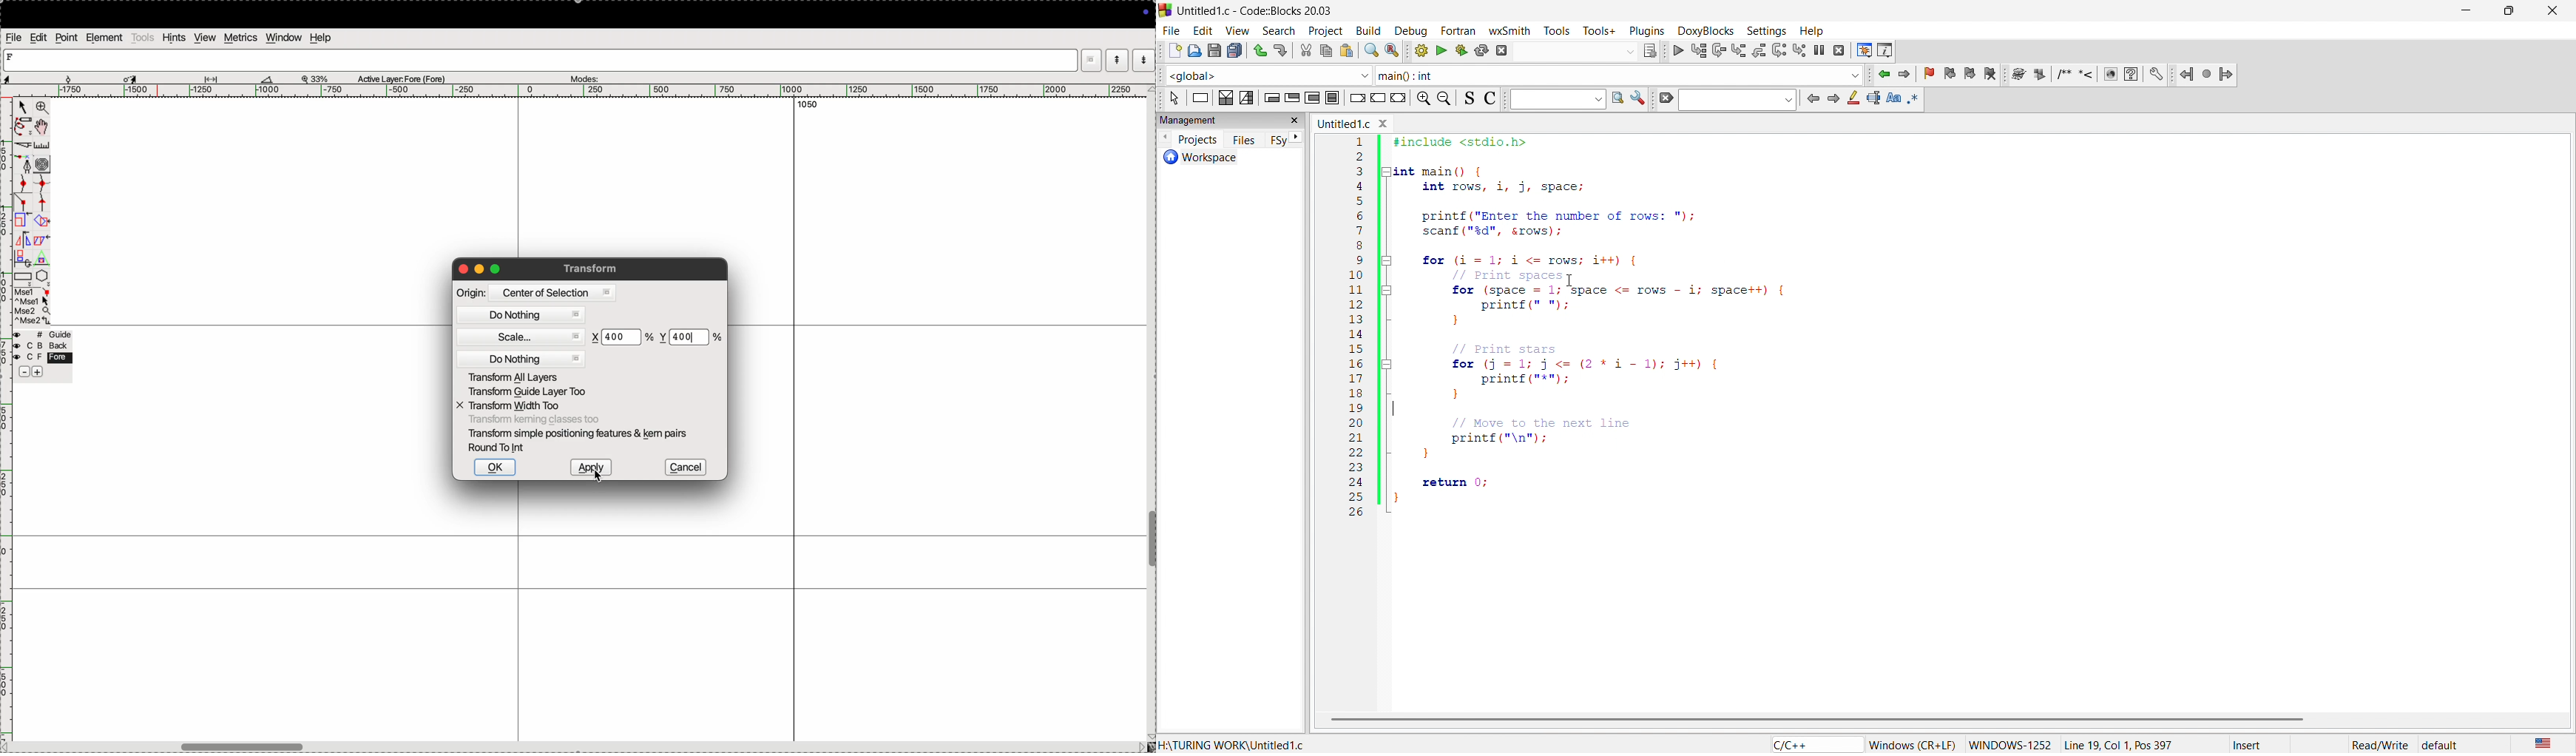 The image size is (2576, 756). What do you see at coordinates (47, 146) in the screenshot?
I see `ruler` at bounding box center [47, 146].